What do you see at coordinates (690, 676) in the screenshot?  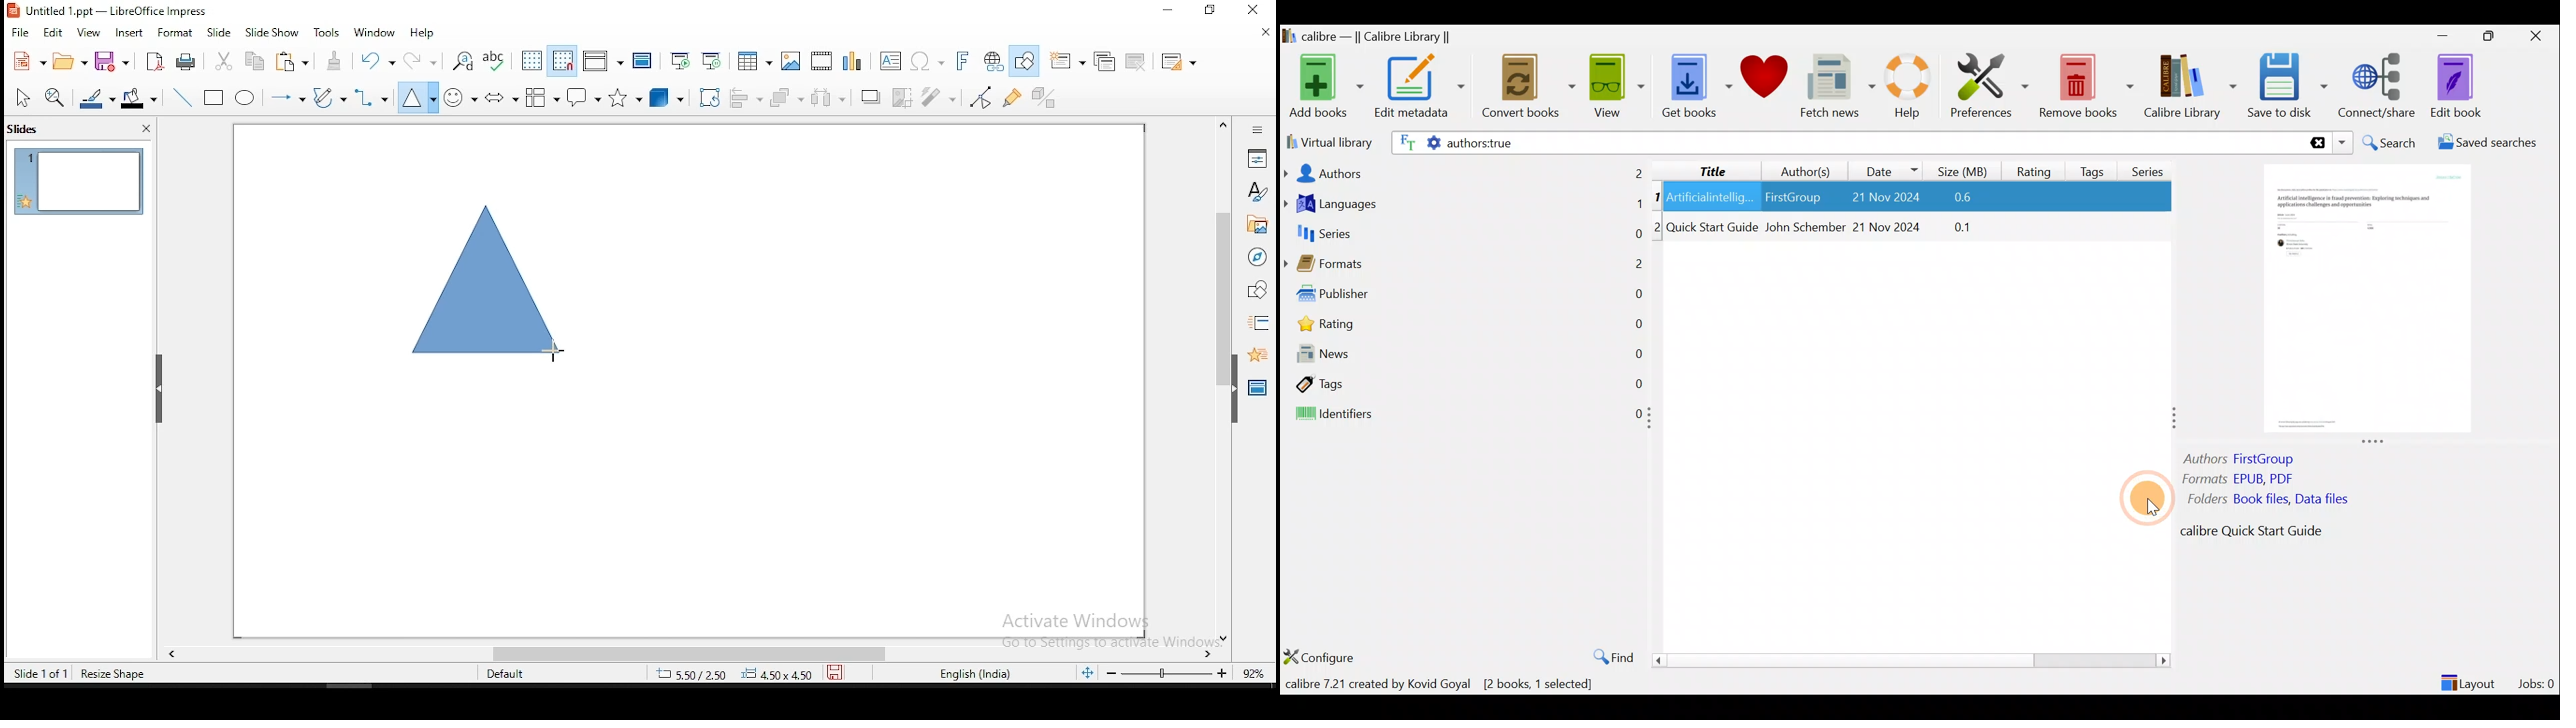 I see `6.9 / -0.26` at bounding box center [690, 676].